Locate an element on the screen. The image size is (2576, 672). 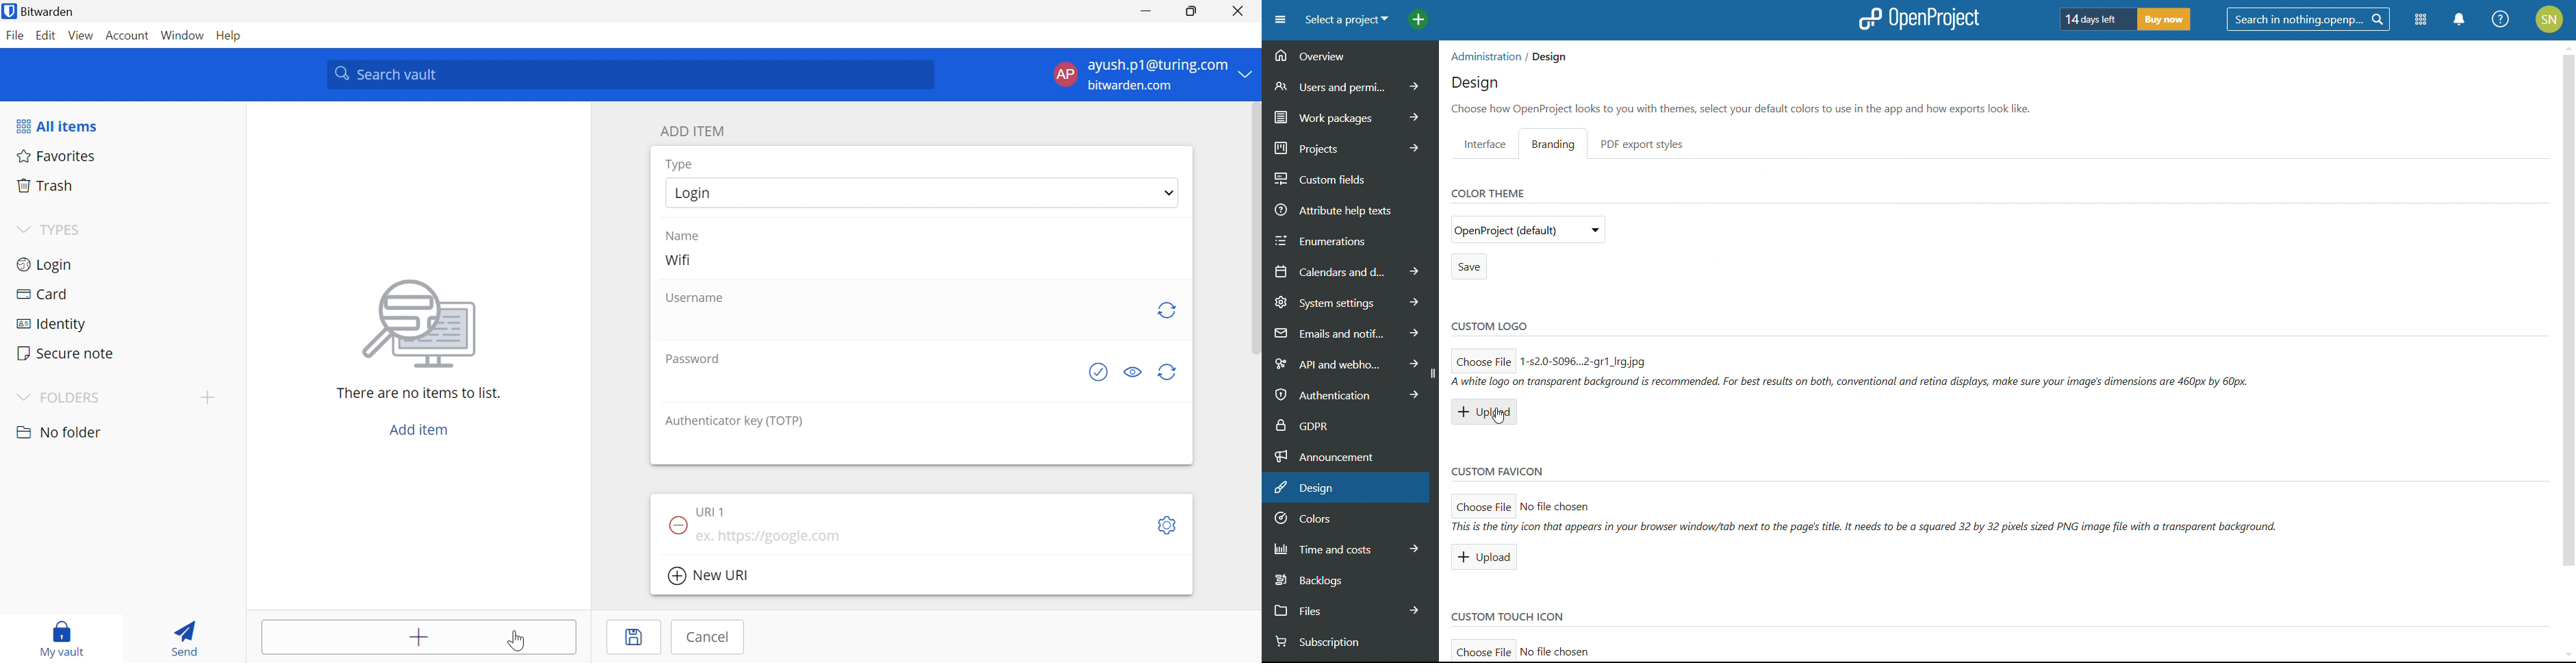
buy now is located at coordinates (2164, 19).